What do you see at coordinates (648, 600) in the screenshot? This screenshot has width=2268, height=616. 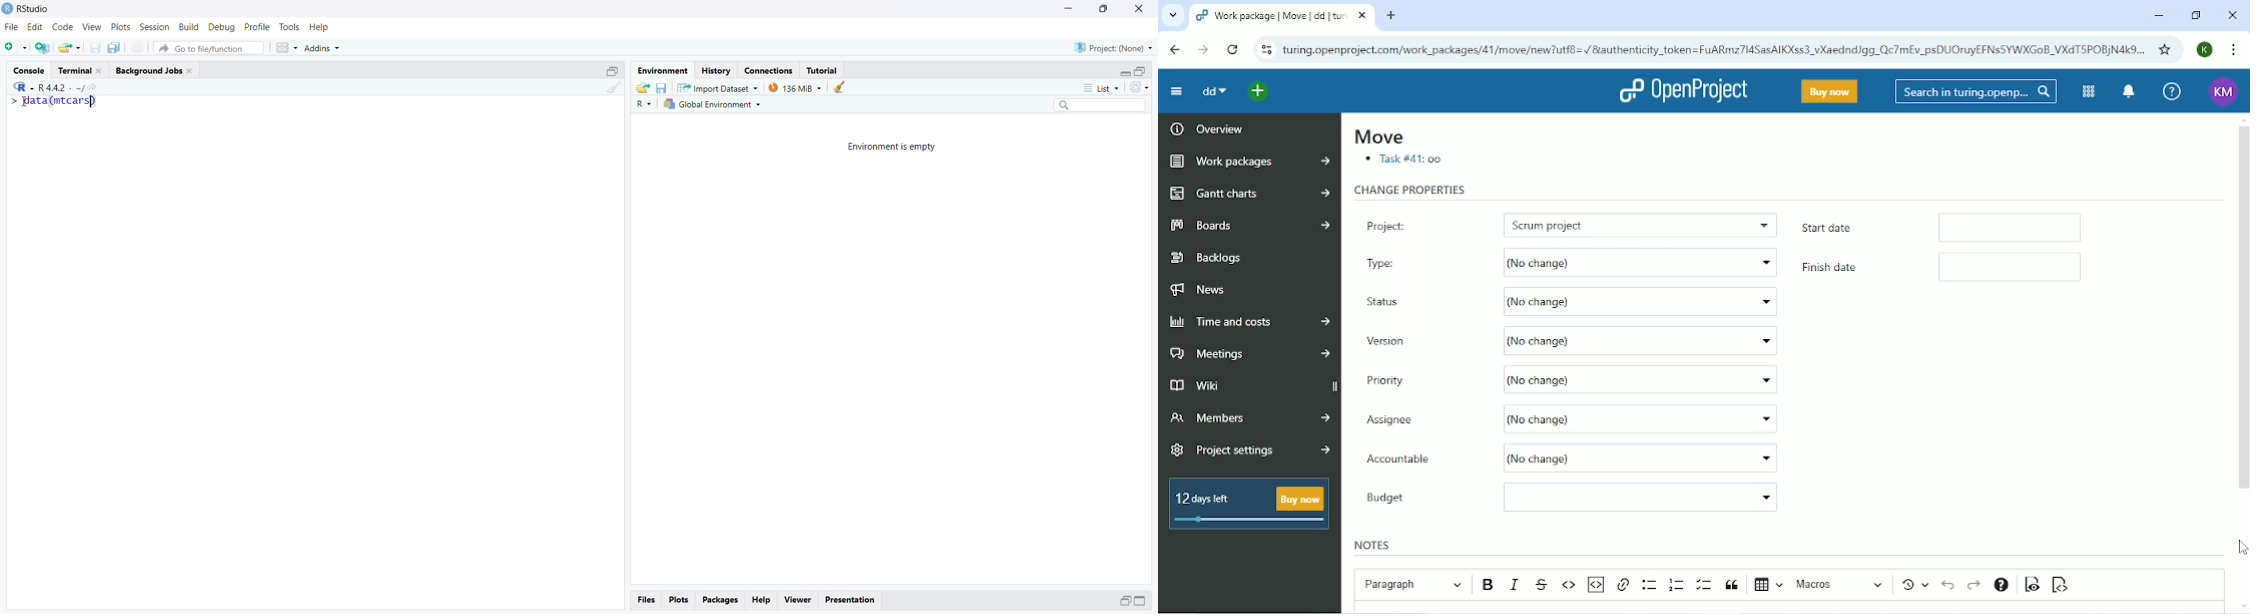 I see `Files` at bounding box center [648, 600].